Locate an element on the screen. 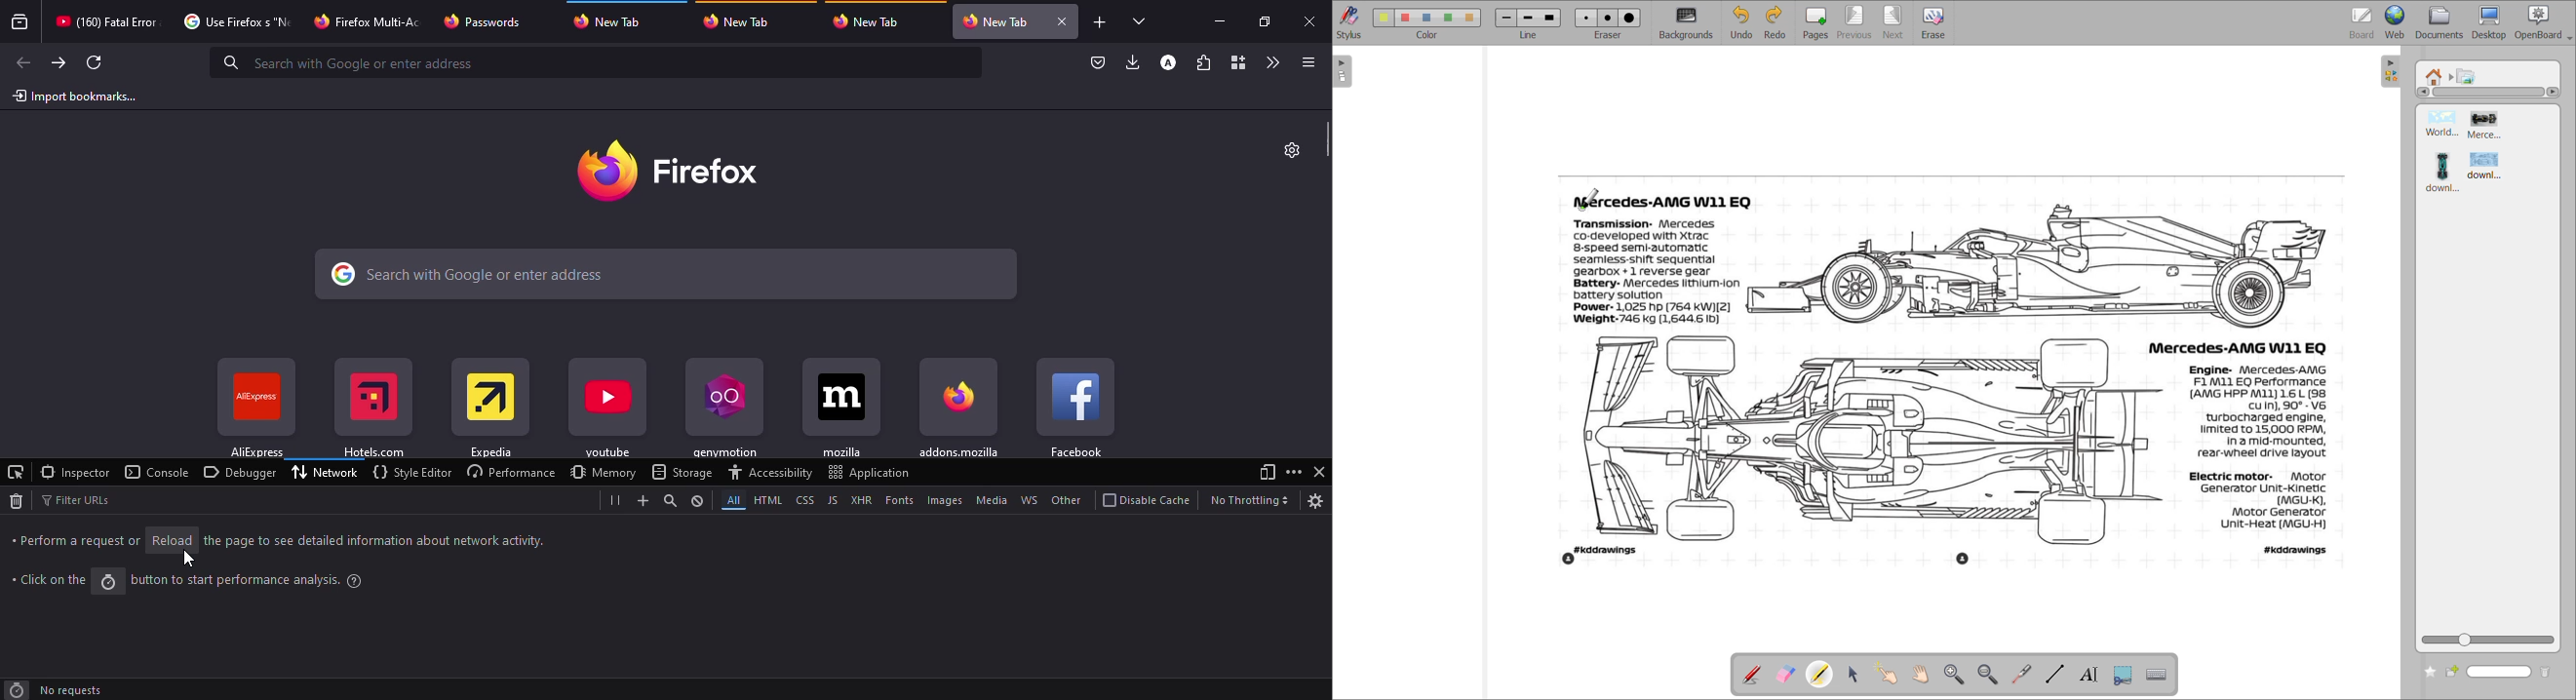 This screenshot has width=2576, height=700. xhr is located at coordinates (861, 501).